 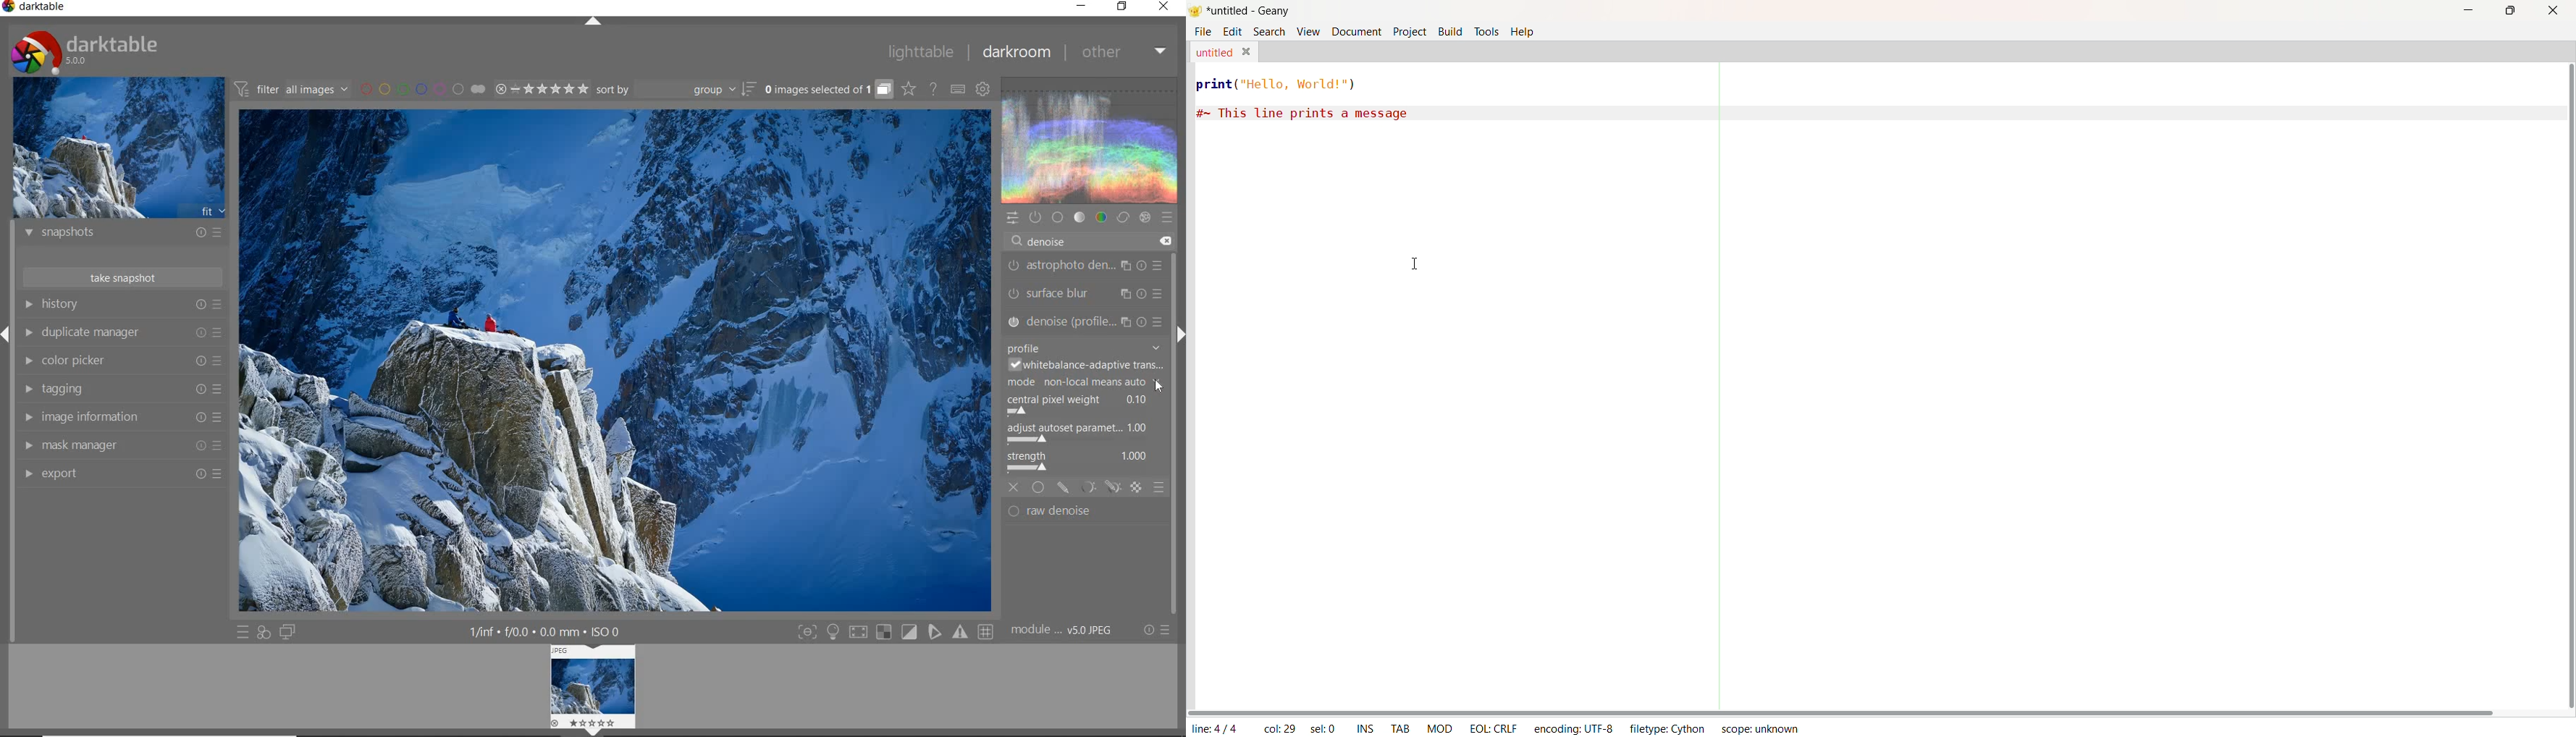 What do you see at coordinates (1122, 52) in the screenshot?
I see `other` at bounding box center [1122, 52].